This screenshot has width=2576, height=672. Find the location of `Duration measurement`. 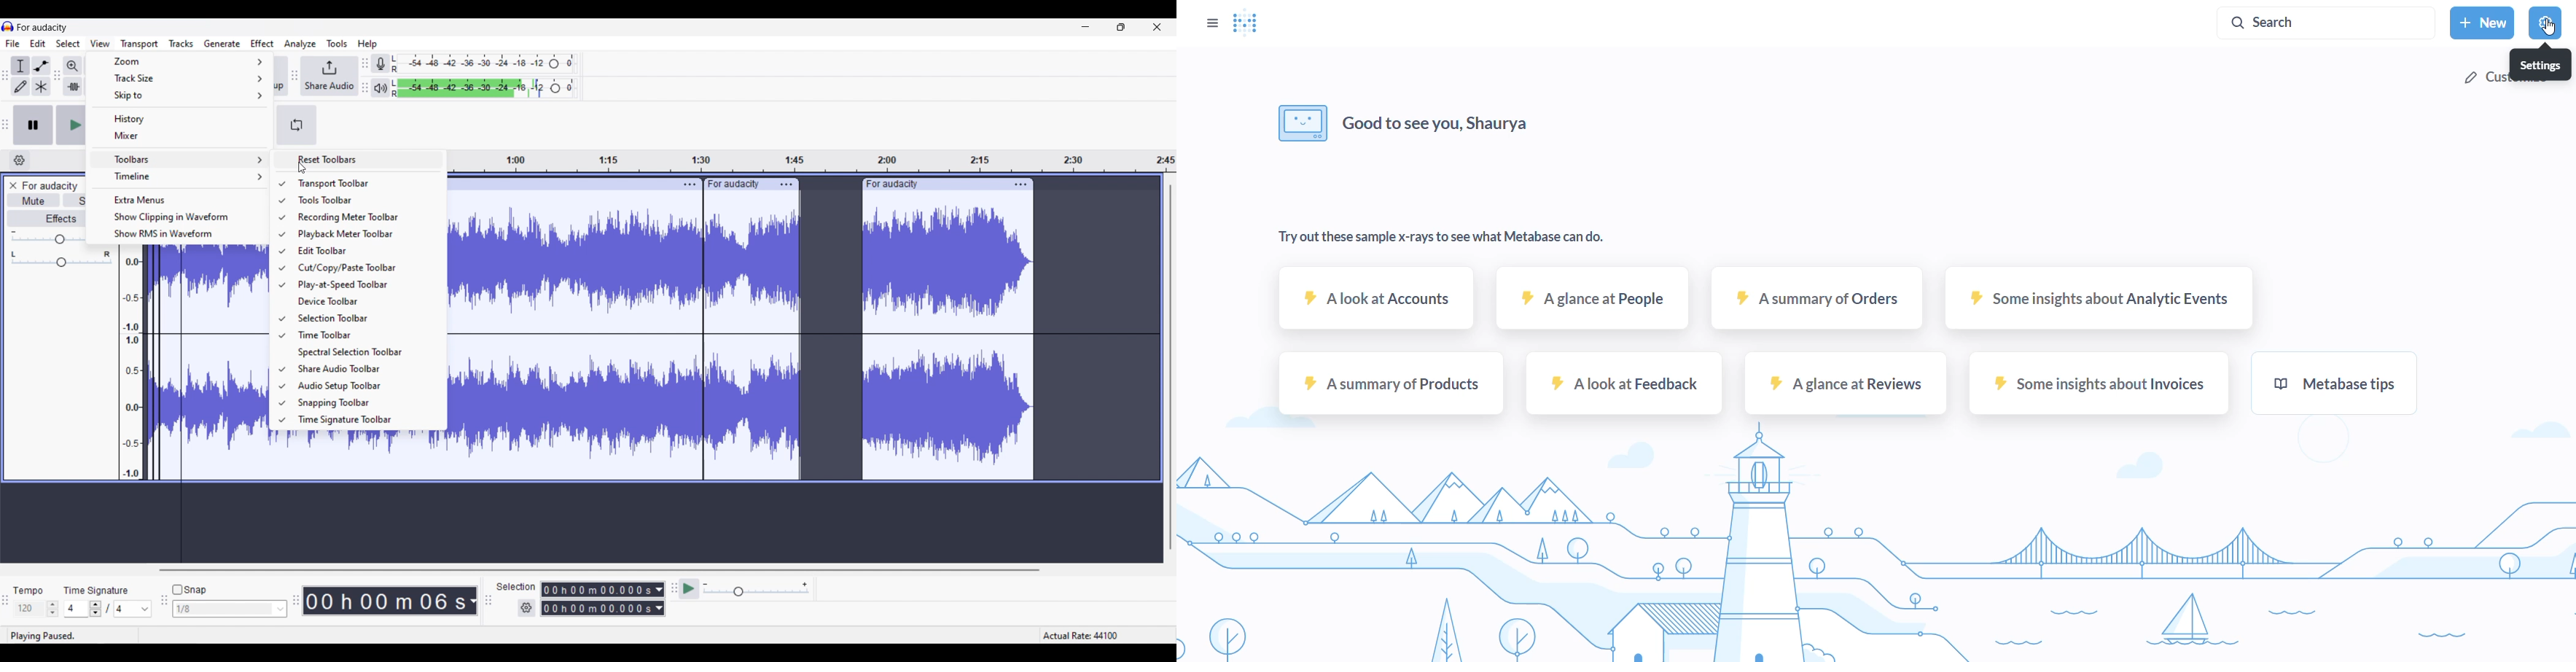

Duration measurement is located at coordinates (473, 601).